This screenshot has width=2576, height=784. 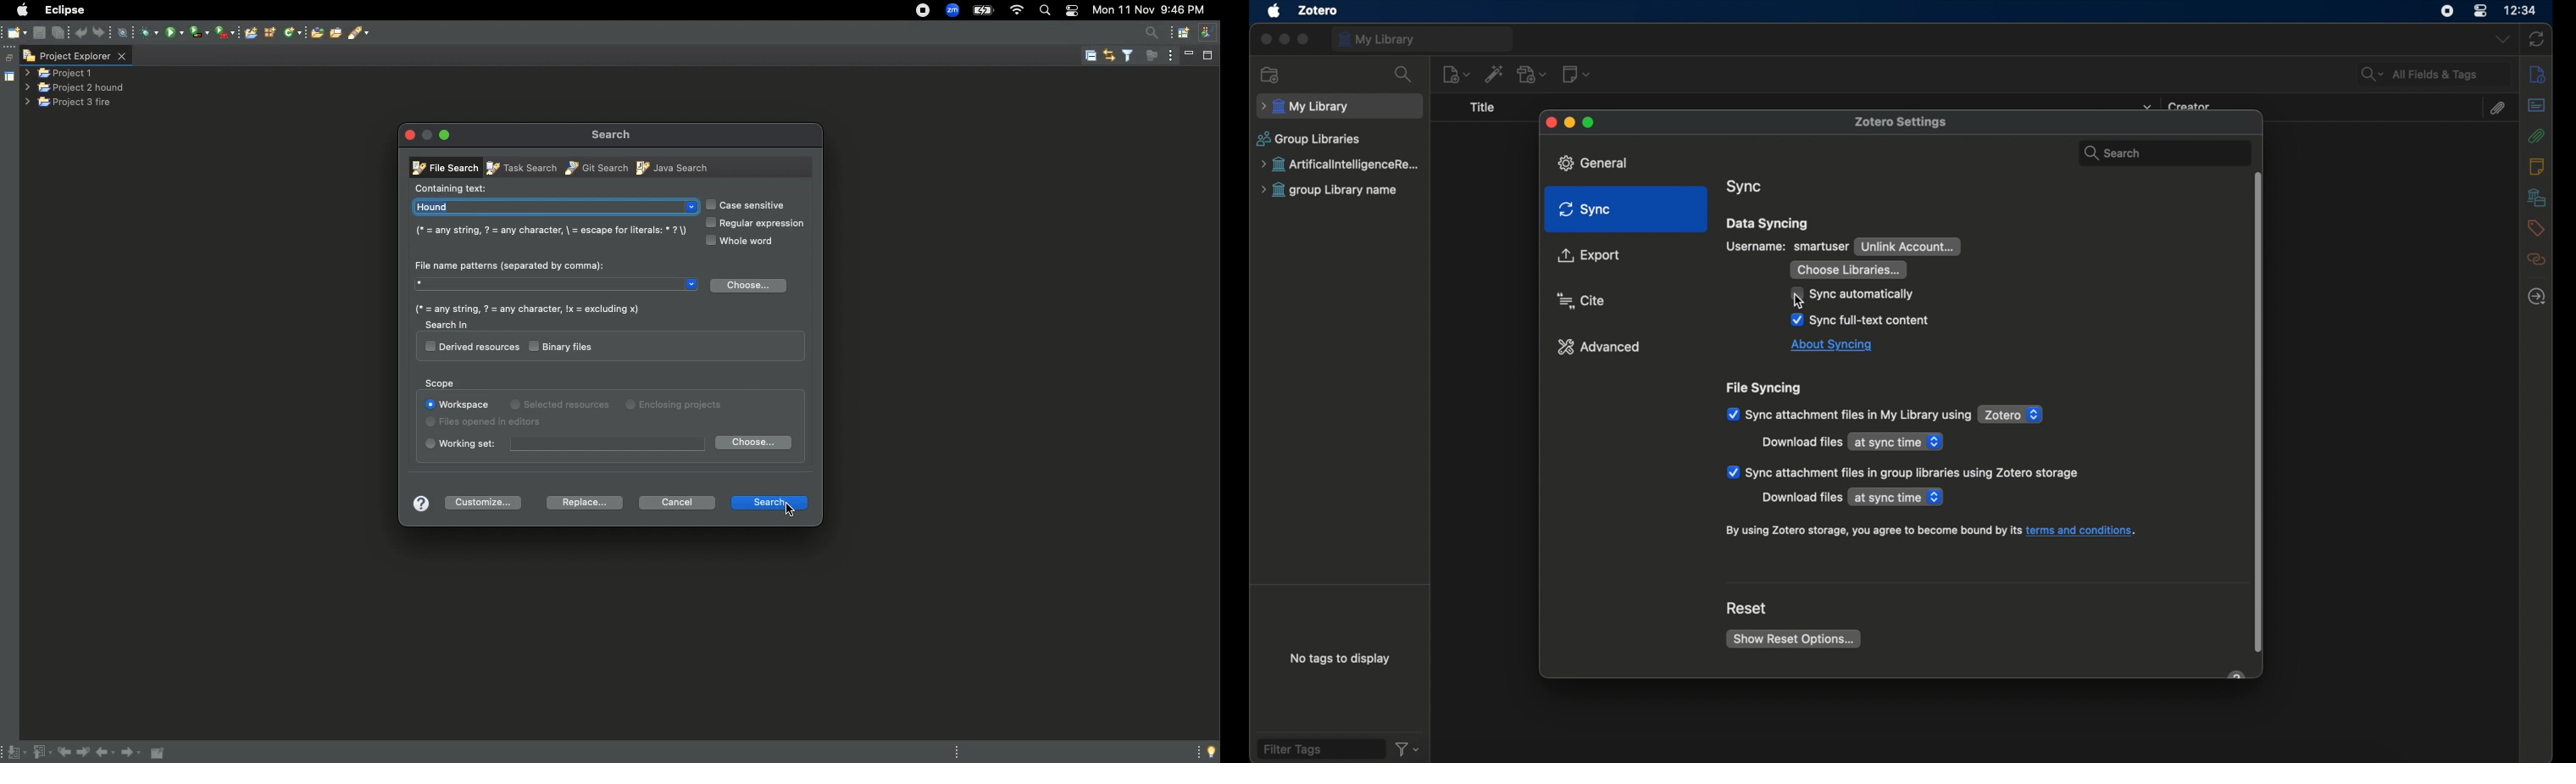 I want to click on Binary files, so click(x=564, y=346).